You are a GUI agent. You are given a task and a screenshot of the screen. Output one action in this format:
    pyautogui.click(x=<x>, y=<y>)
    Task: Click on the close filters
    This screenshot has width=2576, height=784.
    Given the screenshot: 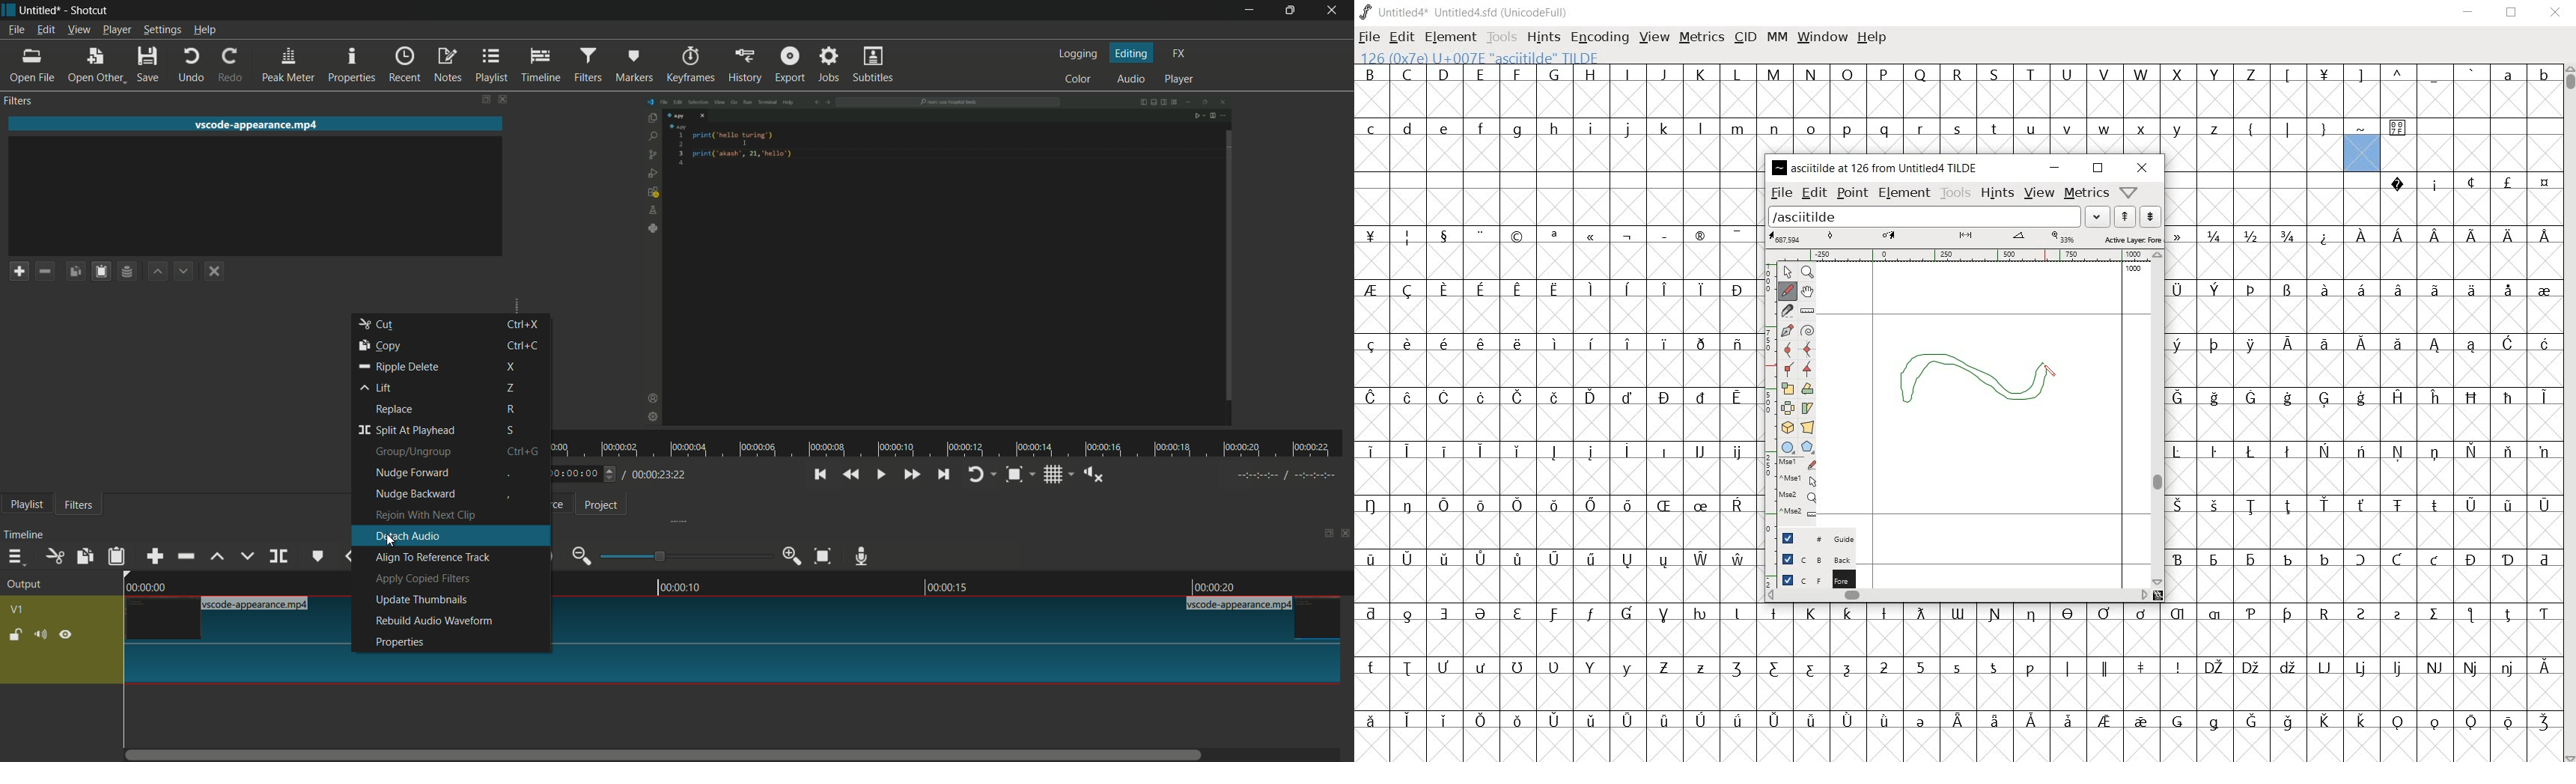 What is the action you would take?
    pyautogui.click(x=502, y=99)
    